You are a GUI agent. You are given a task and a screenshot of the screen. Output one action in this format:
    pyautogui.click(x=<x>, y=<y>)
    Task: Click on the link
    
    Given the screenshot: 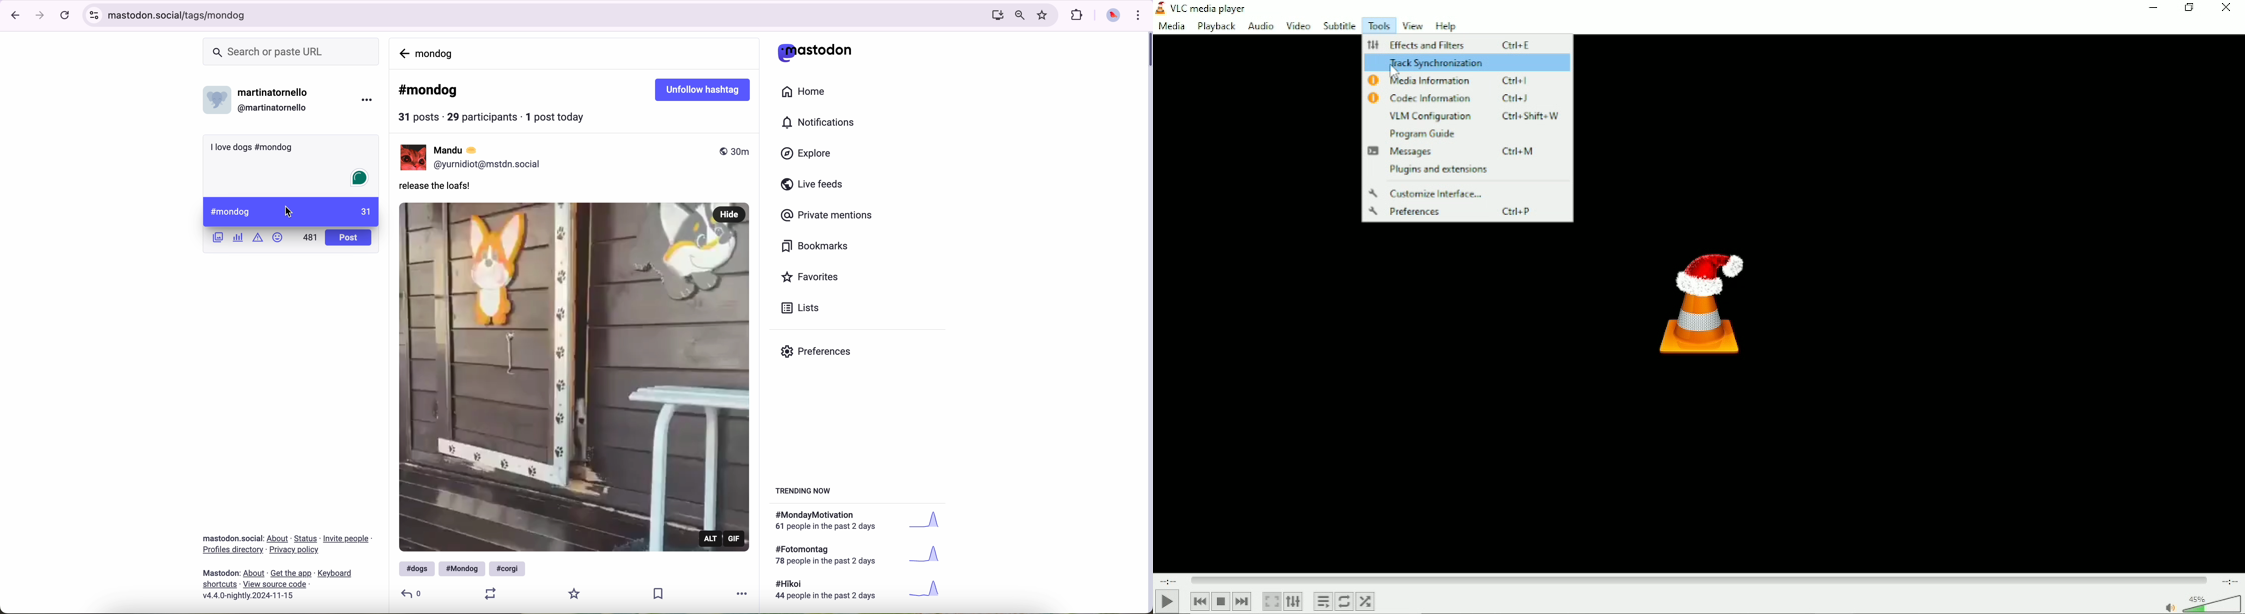 What is the action you would take?
    pyautogui.click(x=220, y=585)
    